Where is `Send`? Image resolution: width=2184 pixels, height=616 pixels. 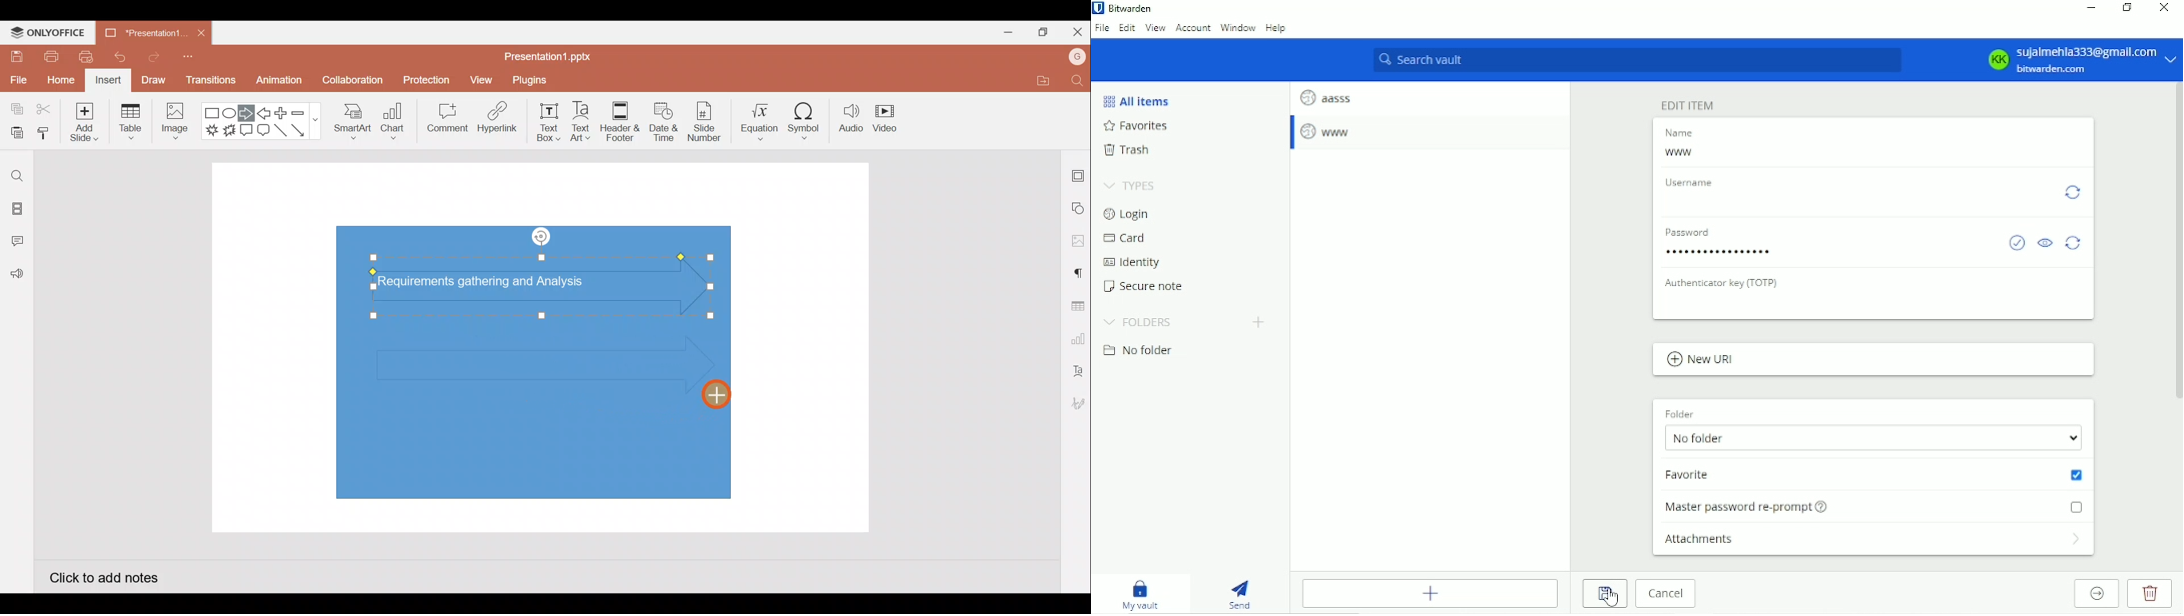
Send is located at coordinates (1243, 594).